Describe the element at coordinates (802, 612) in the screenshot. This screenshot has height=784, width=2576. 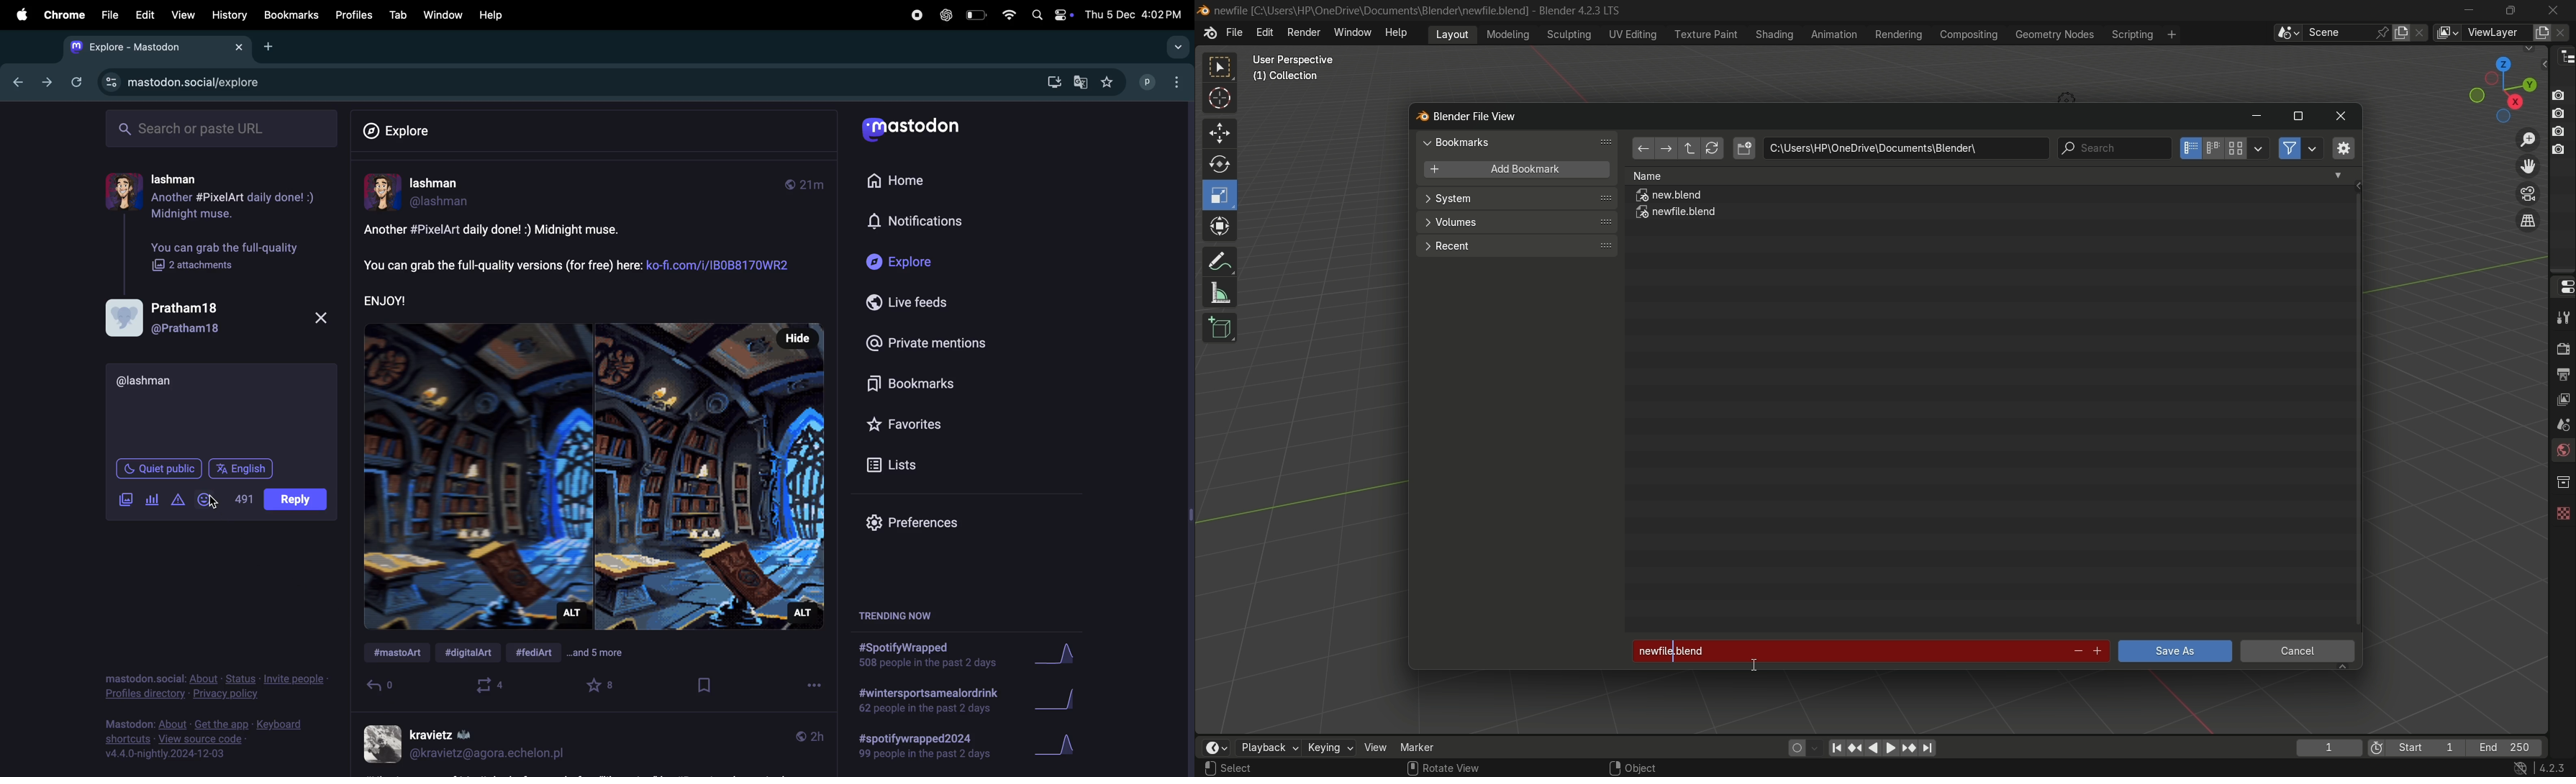
I see `Alt description` at that location.